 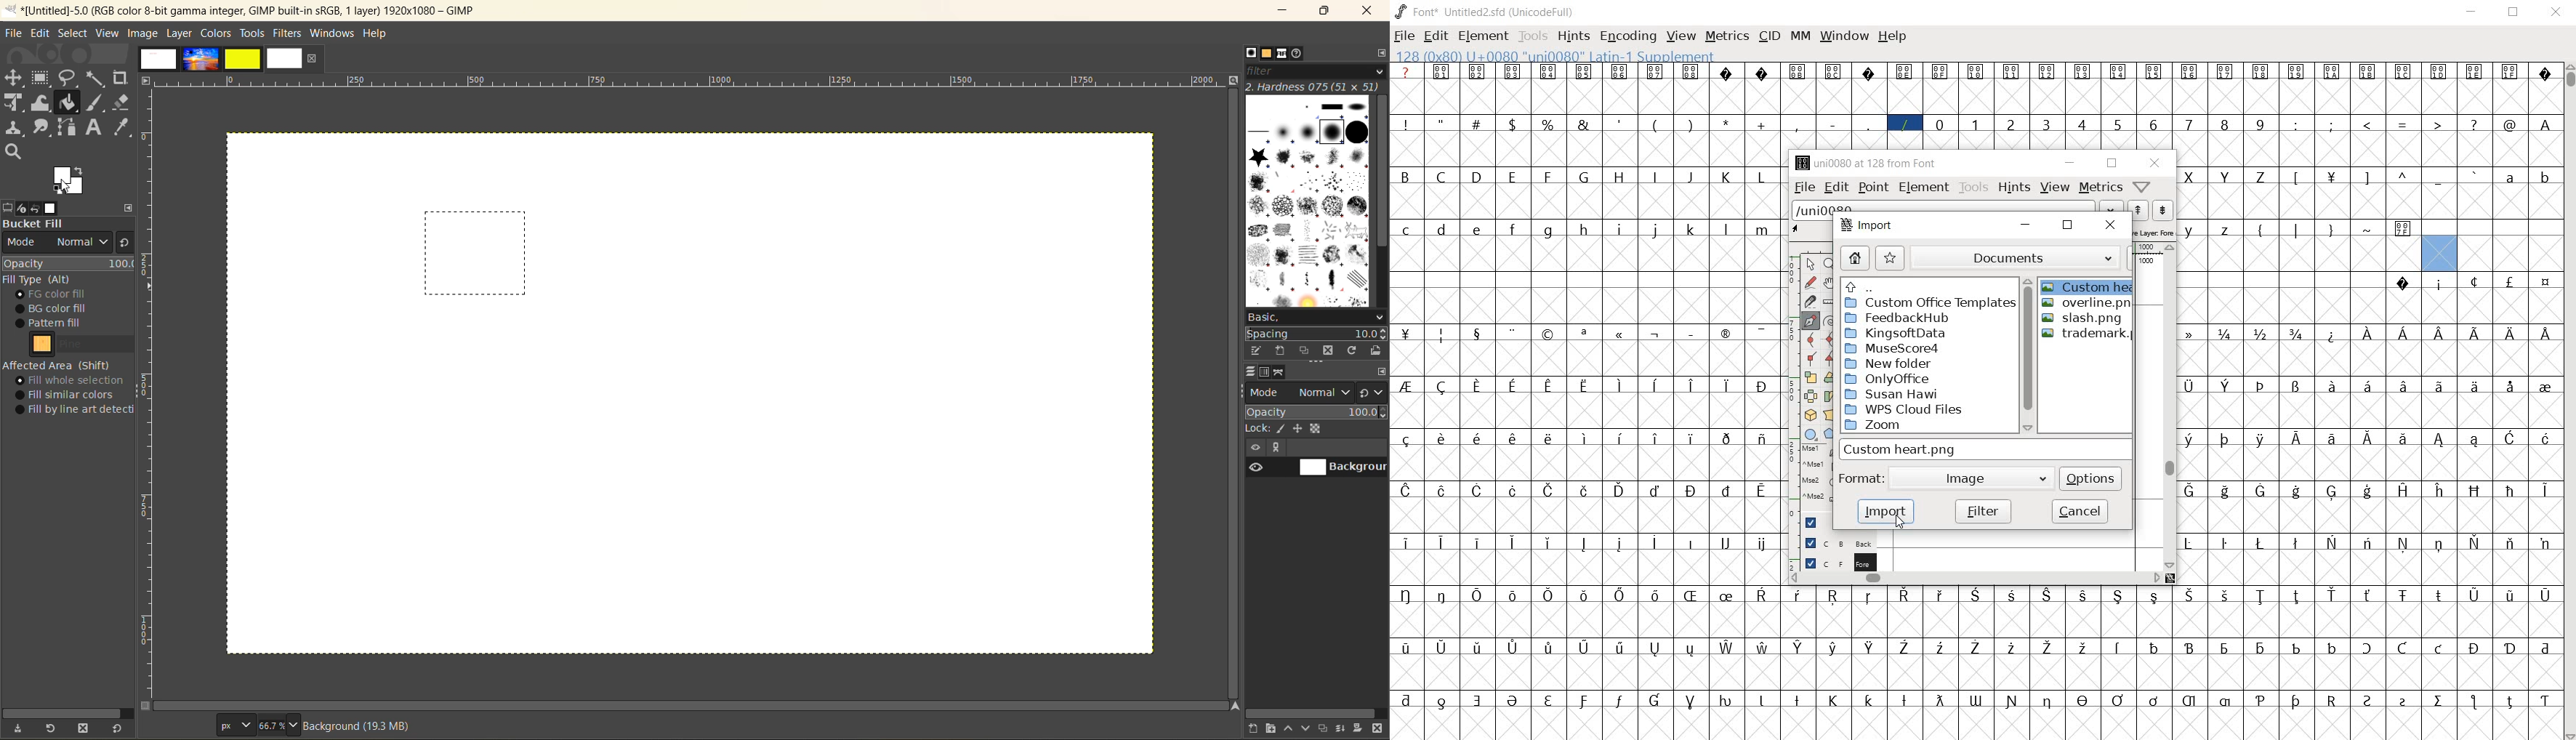 What do you see at coordinates (1255, 729) in the screenshot?
I see `create a new layer` at bounding box center [1255, 729].